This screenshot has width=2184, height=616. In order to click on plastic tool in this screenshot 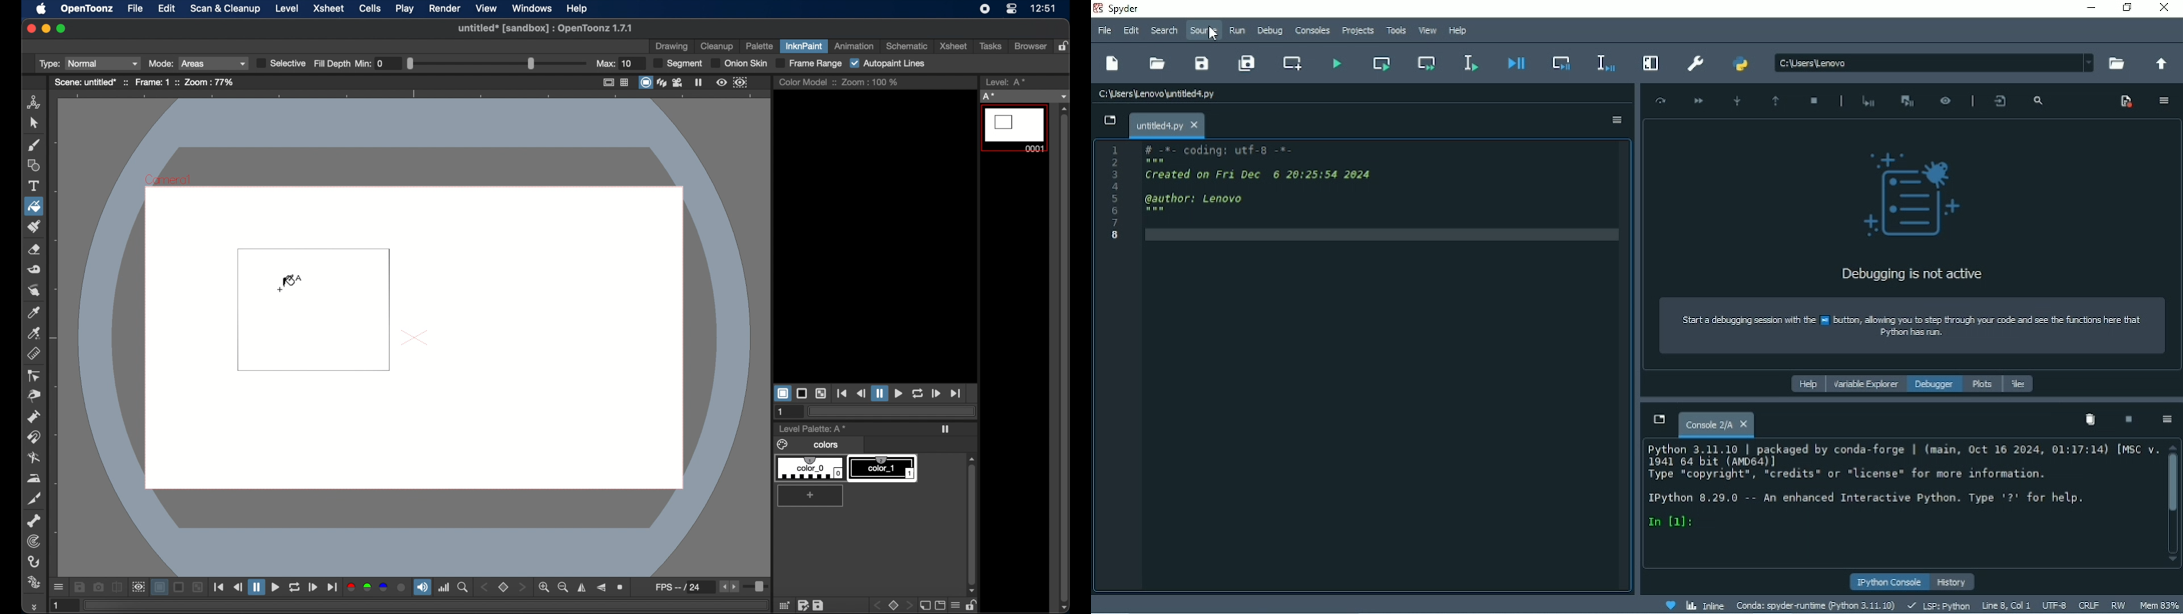, I will do `click(34, 583)`.